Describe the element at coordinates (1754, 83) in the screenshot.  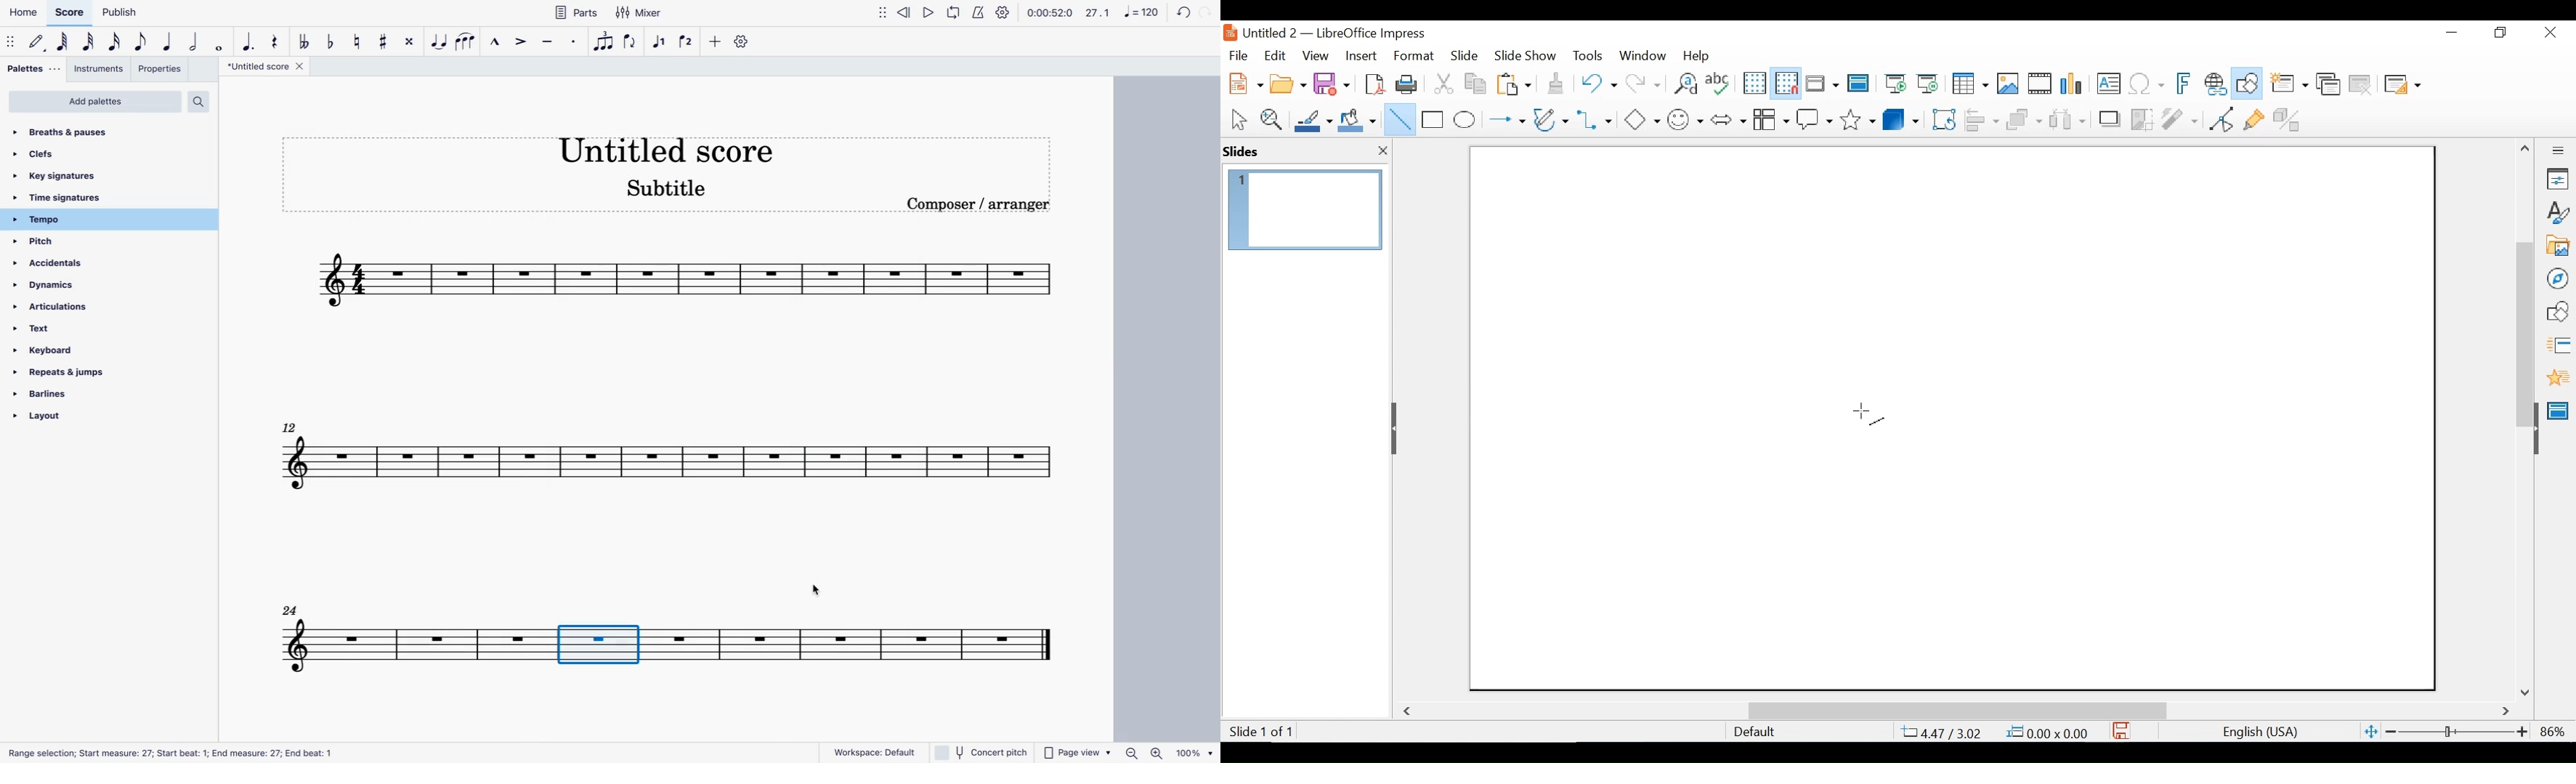
I see `Display Grid` at that location.